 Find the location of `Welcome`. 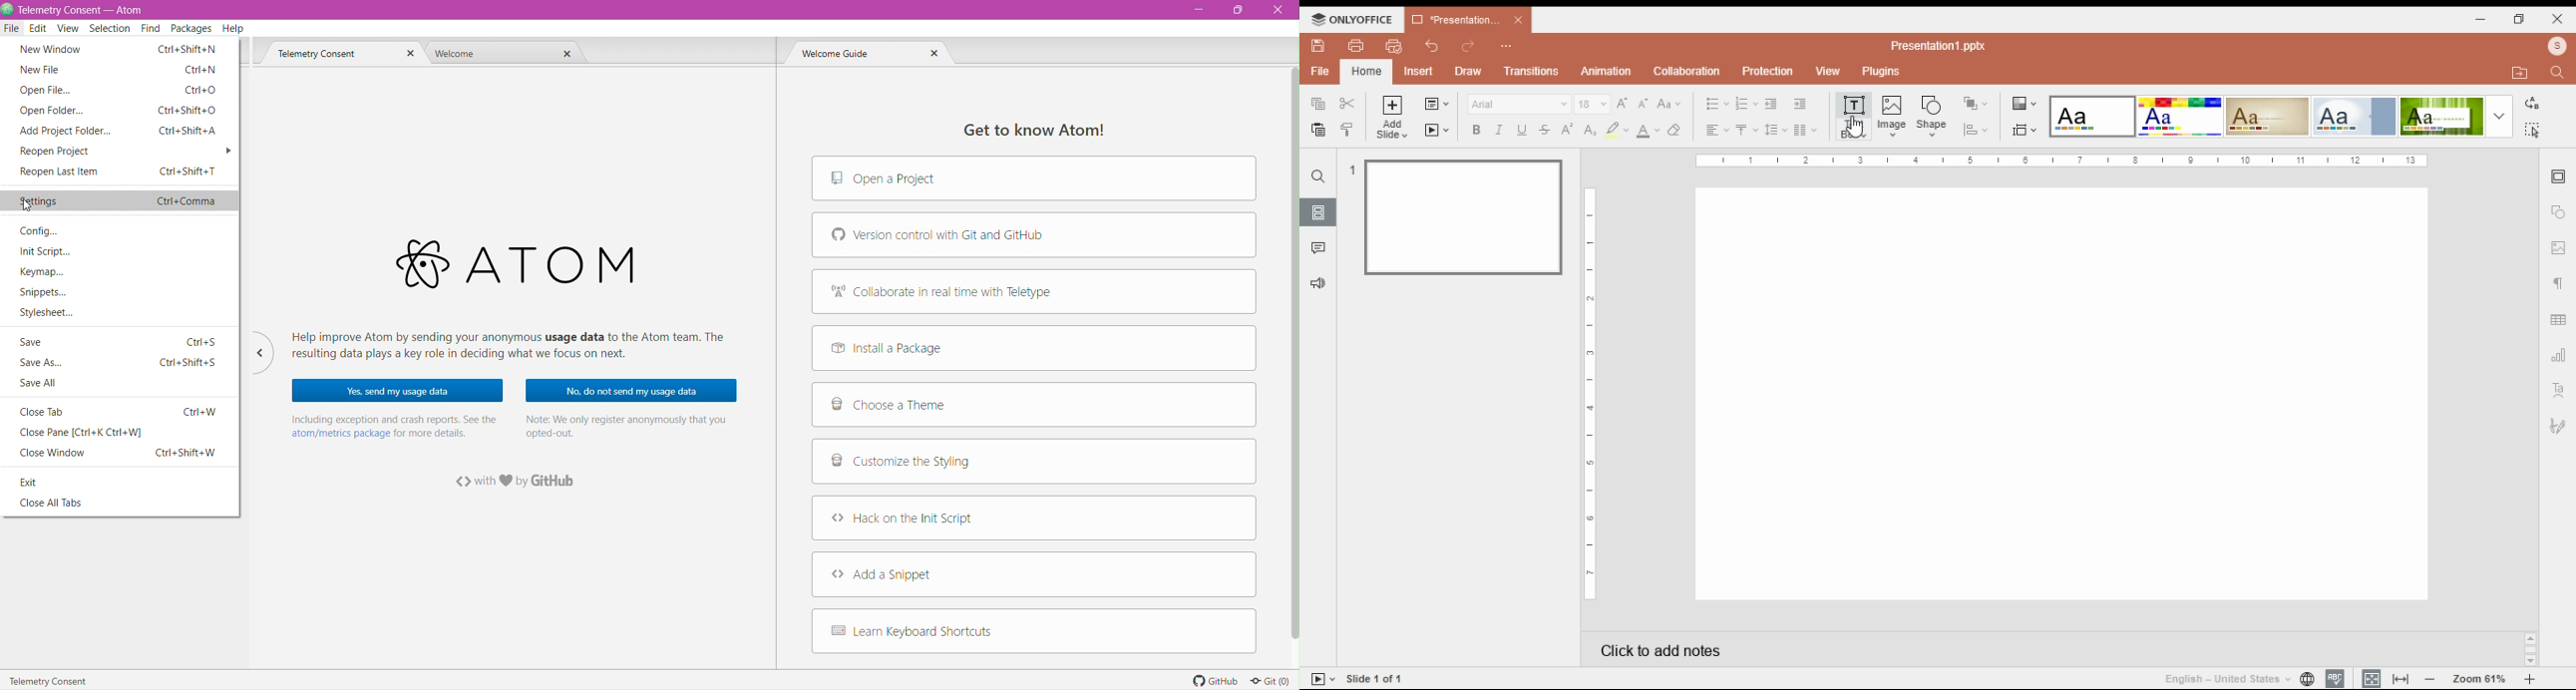

Welcome is located at coordinates (460, 54).